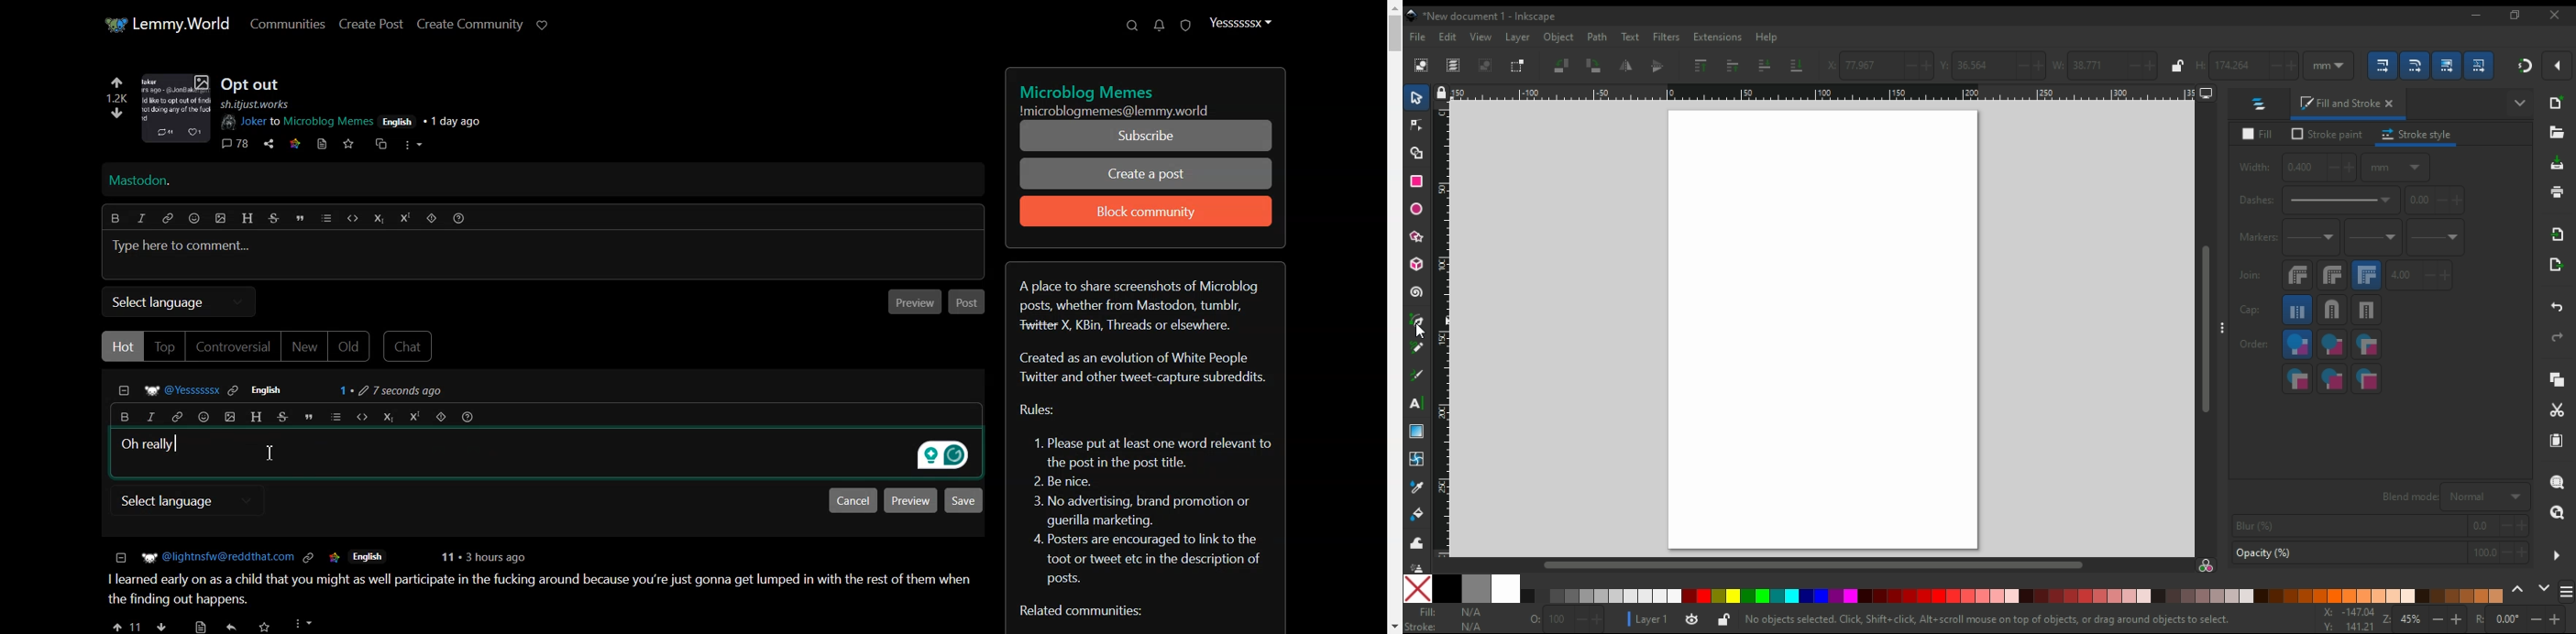  What do you see at coordinates (1415, 459) in the screenshot?
I see `mesh tool` at bounding box center [1415, 459].